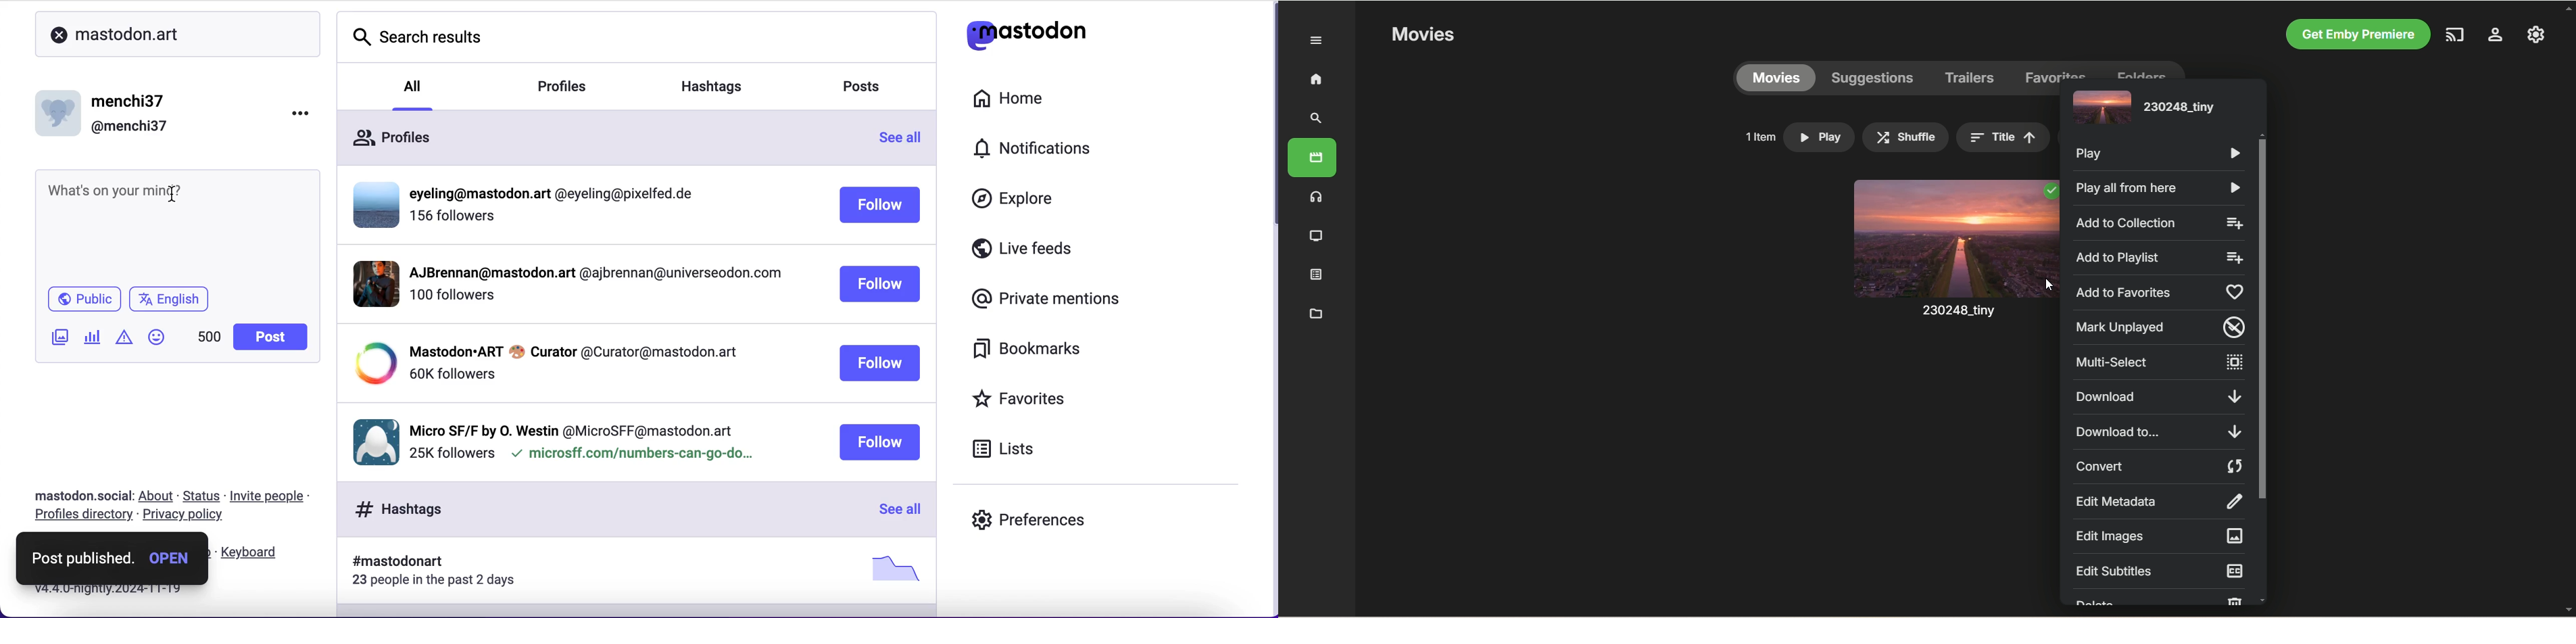  What do you see at coordinates (85, 300) in the screenshot?
I see `public` at bounding box center [85, 300].